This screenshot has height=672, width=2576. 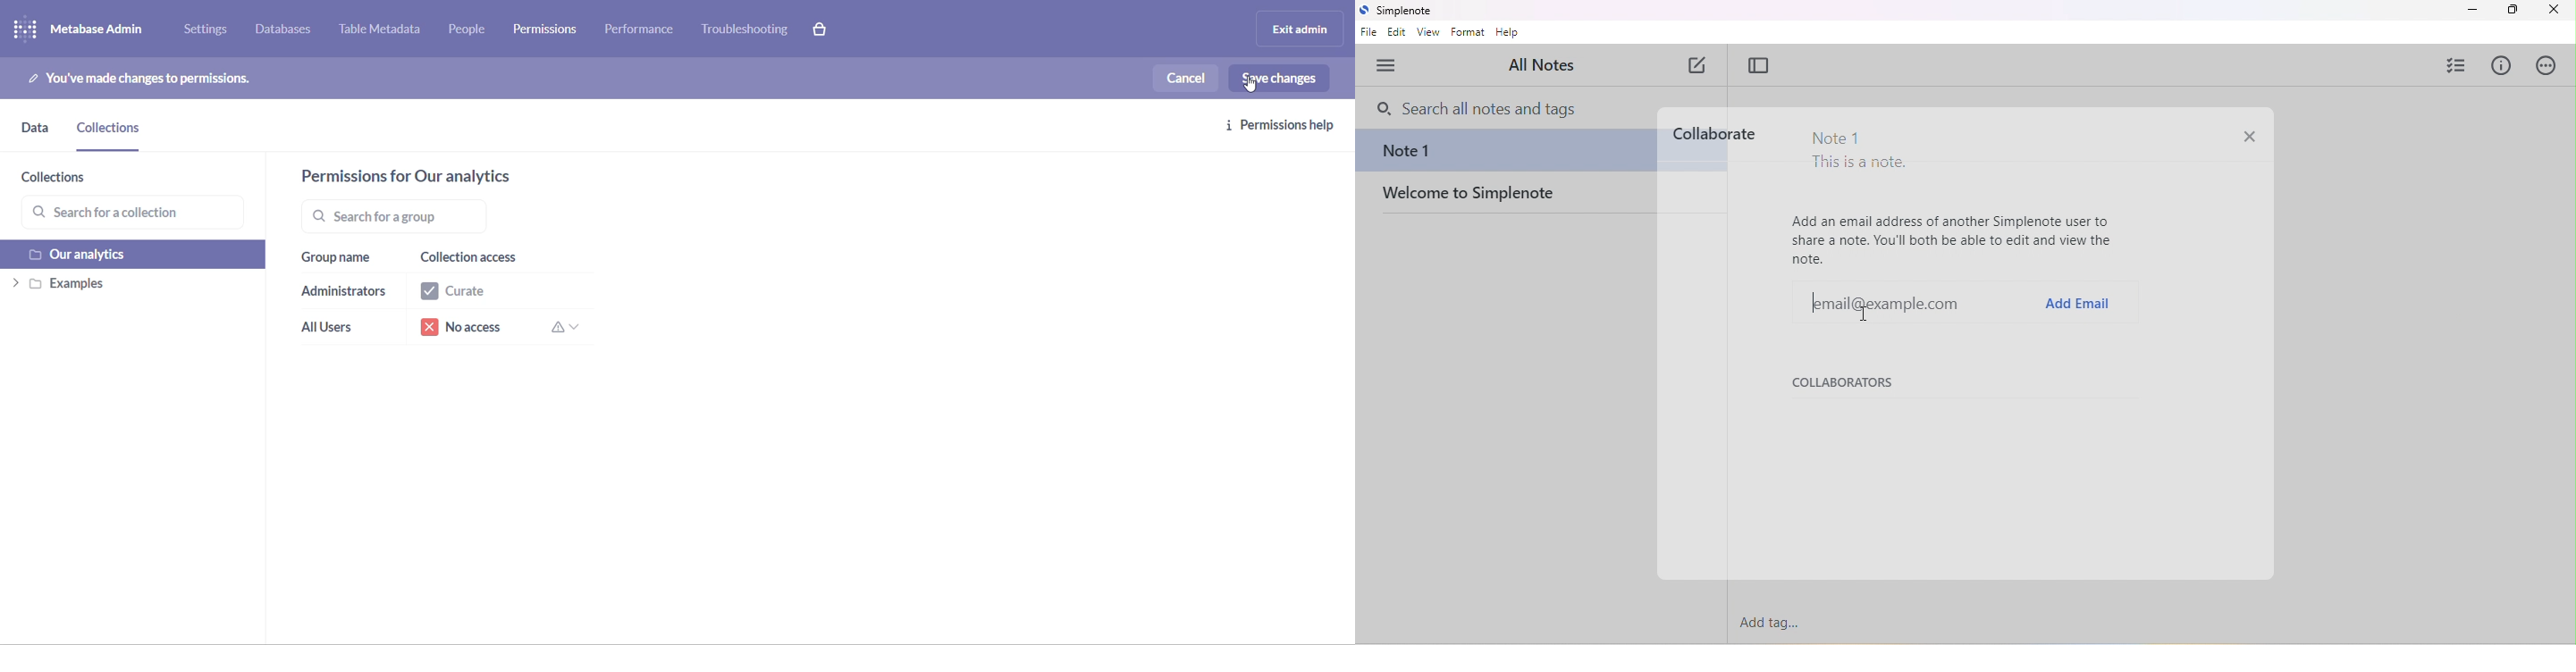 I want to click on maximize, so click(x=2511, y=10).